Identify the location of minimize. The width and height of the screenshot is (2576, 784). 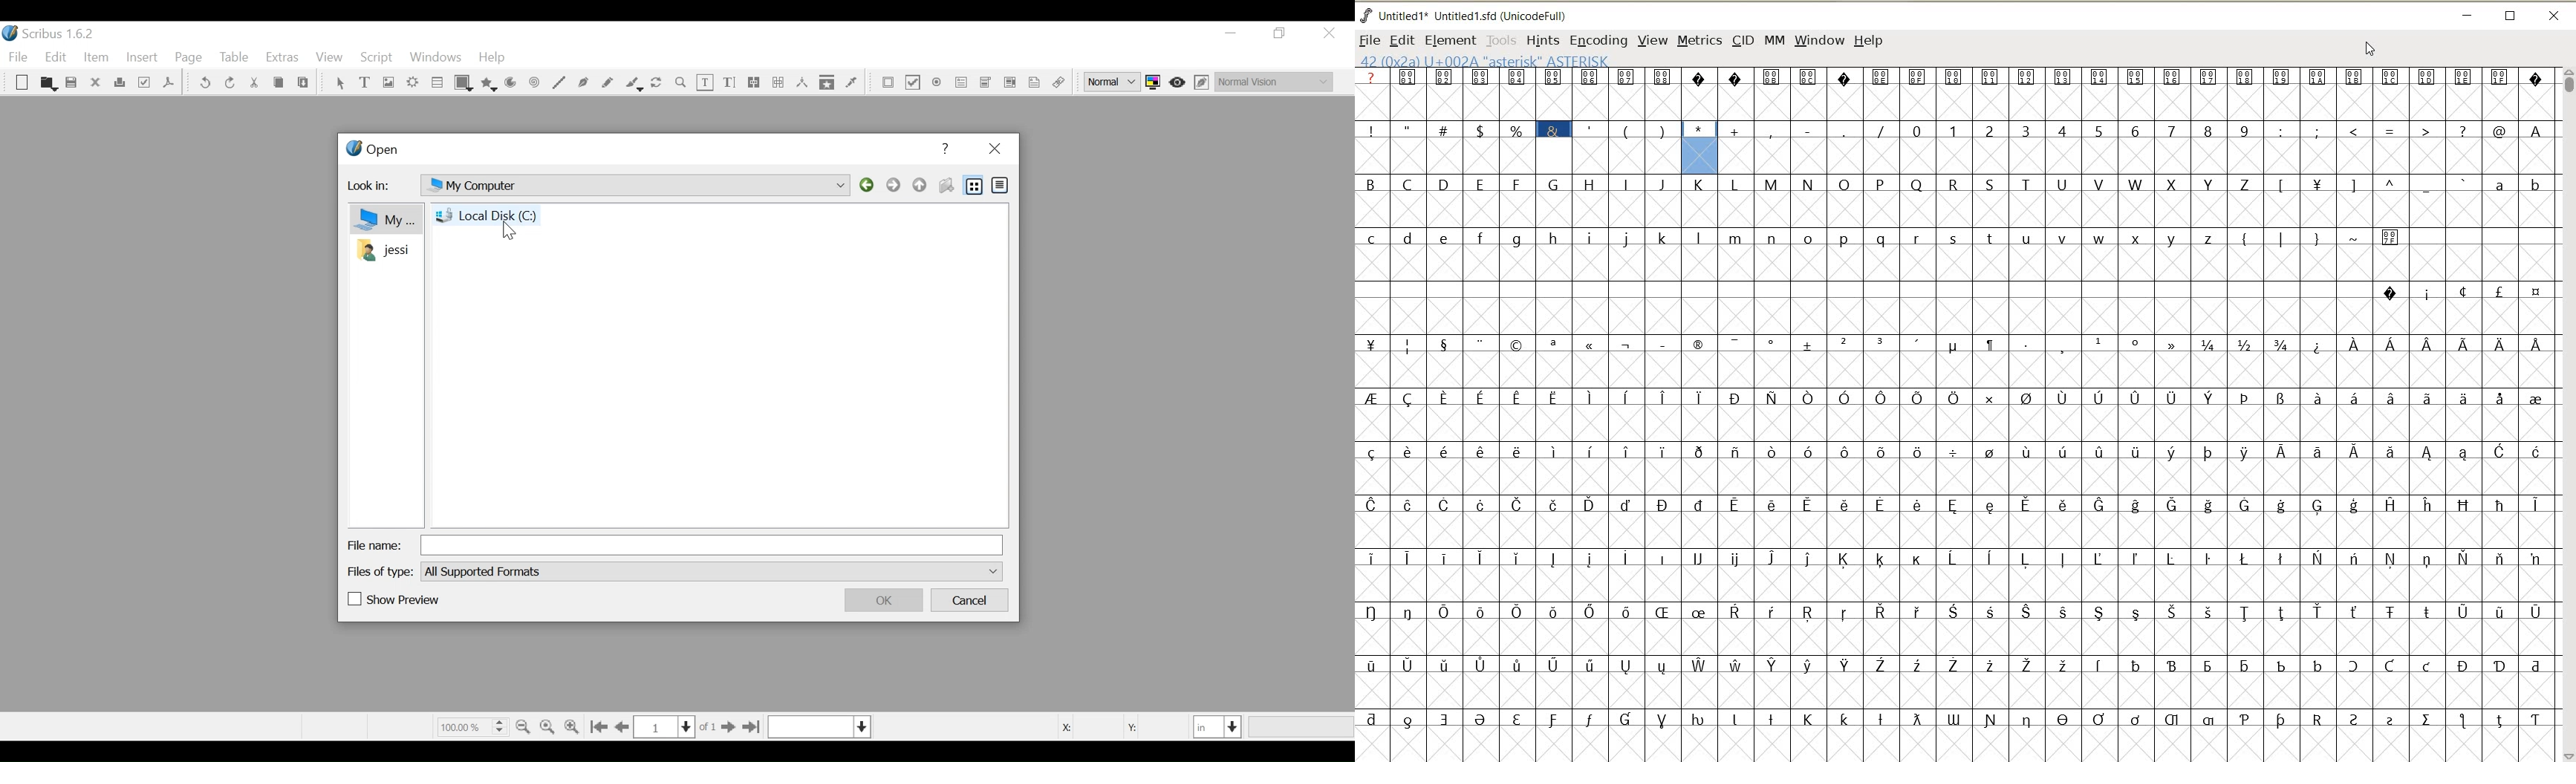
(1231, 33).